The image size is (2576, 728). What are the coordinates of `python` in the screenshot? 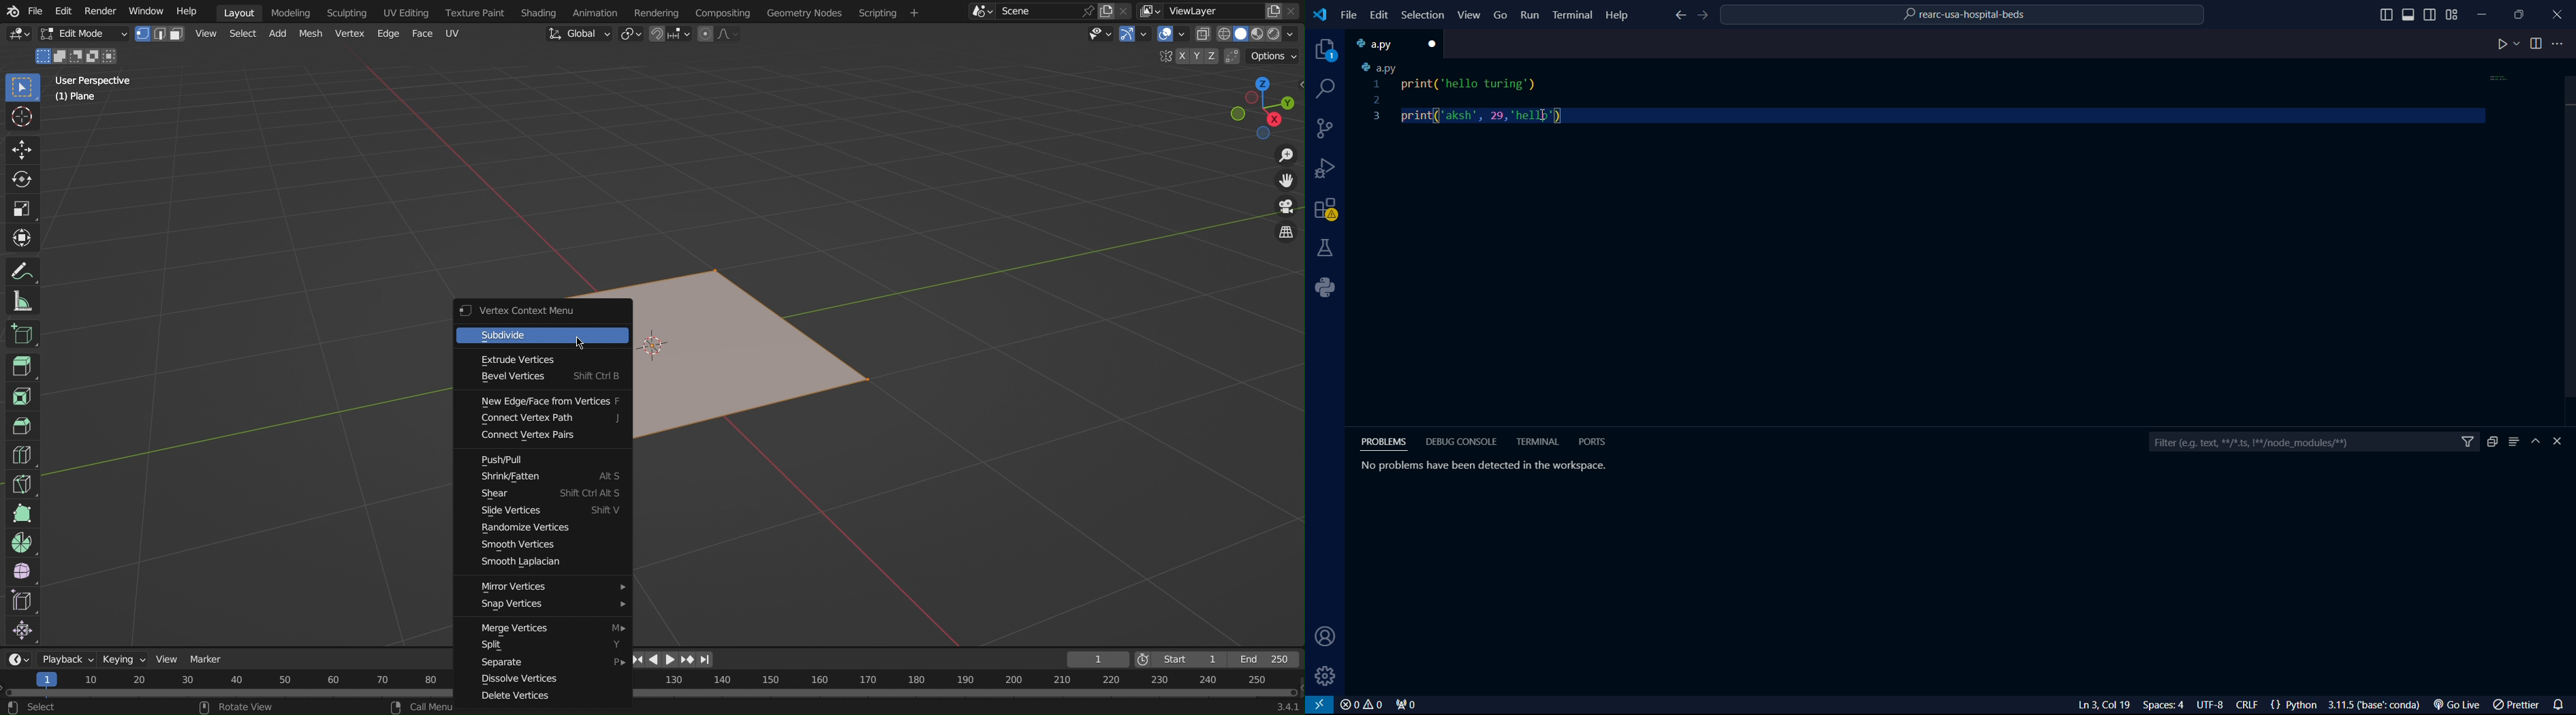 It's located at (1330, 287).